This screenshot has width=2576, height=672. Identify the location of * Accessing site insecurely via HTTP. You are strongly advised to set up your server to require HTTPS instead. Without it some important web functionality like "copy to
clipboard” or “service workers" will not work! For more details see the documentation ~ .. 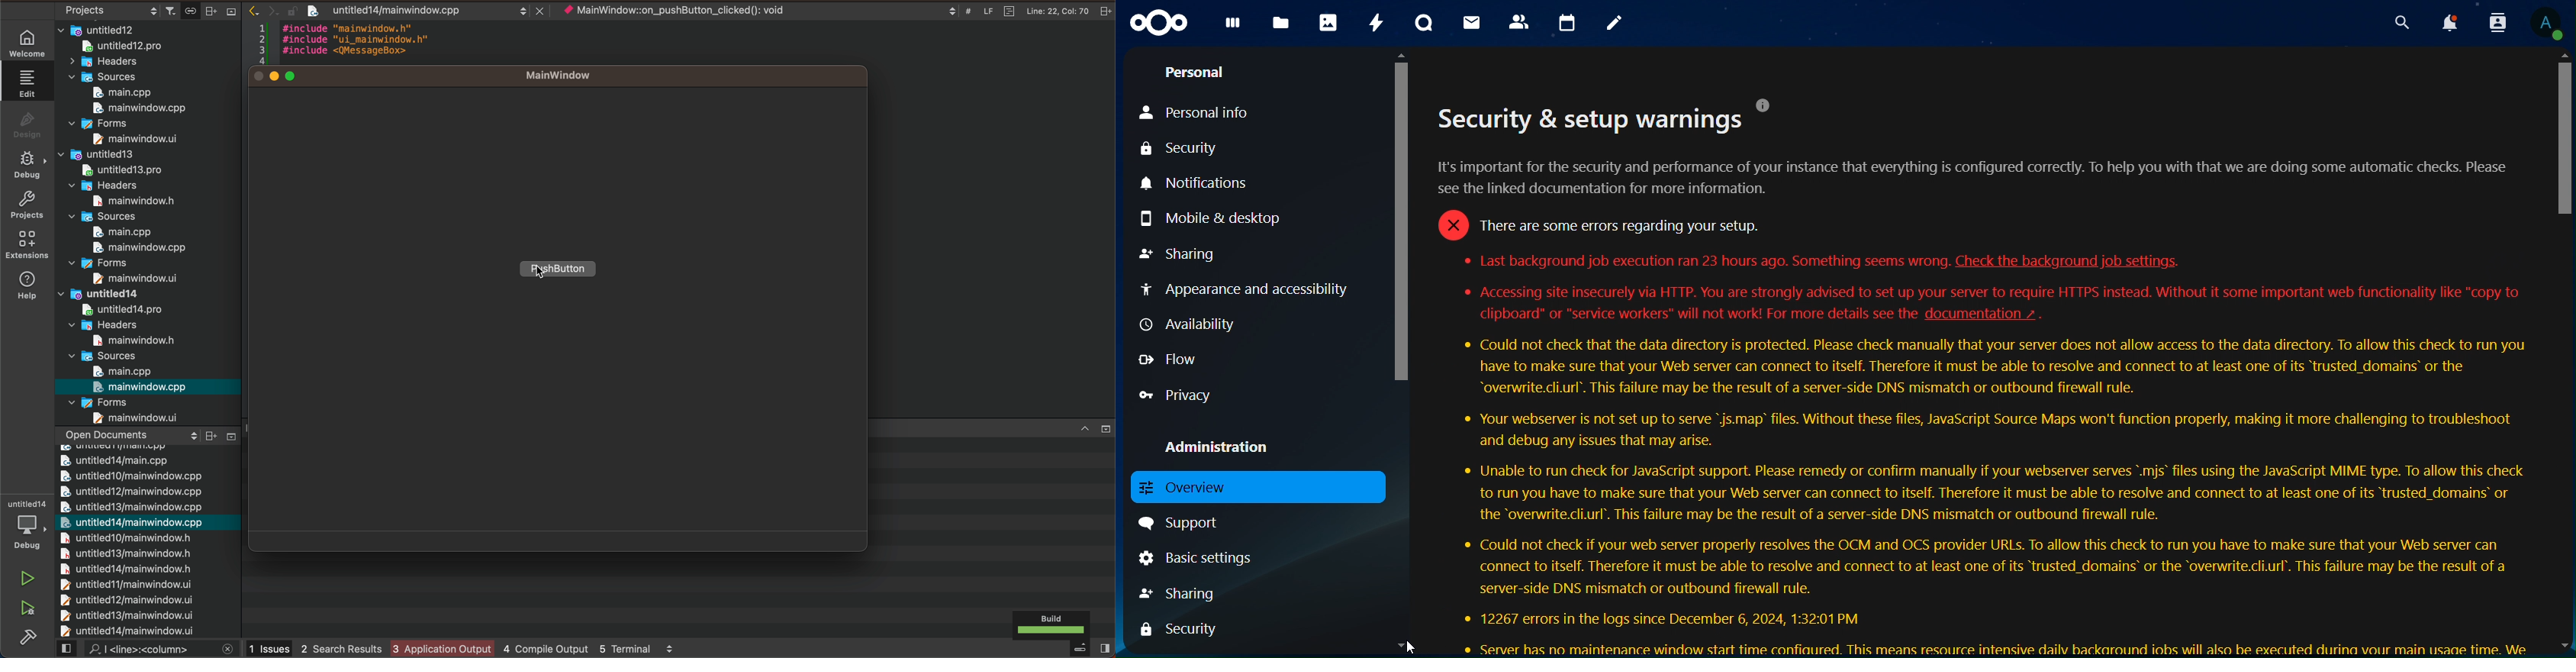
(1998, 305).